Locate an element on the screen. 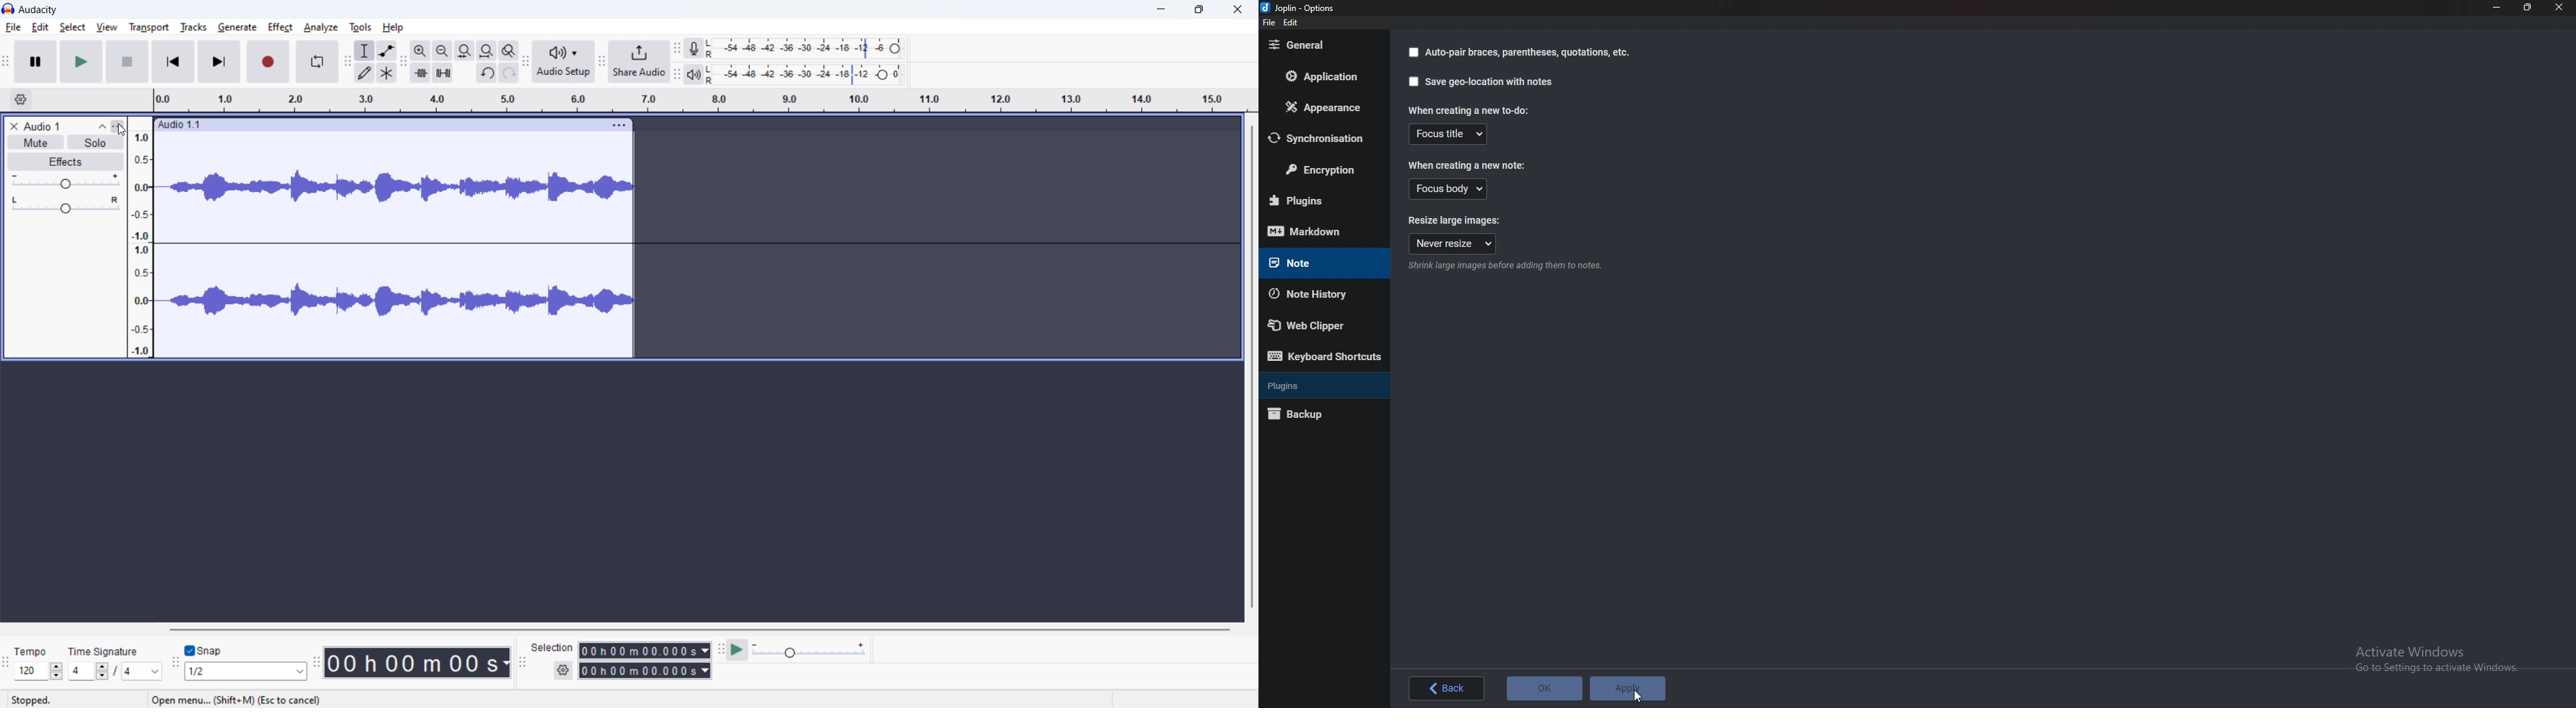  timestamp is located at coordinates (418, 663).